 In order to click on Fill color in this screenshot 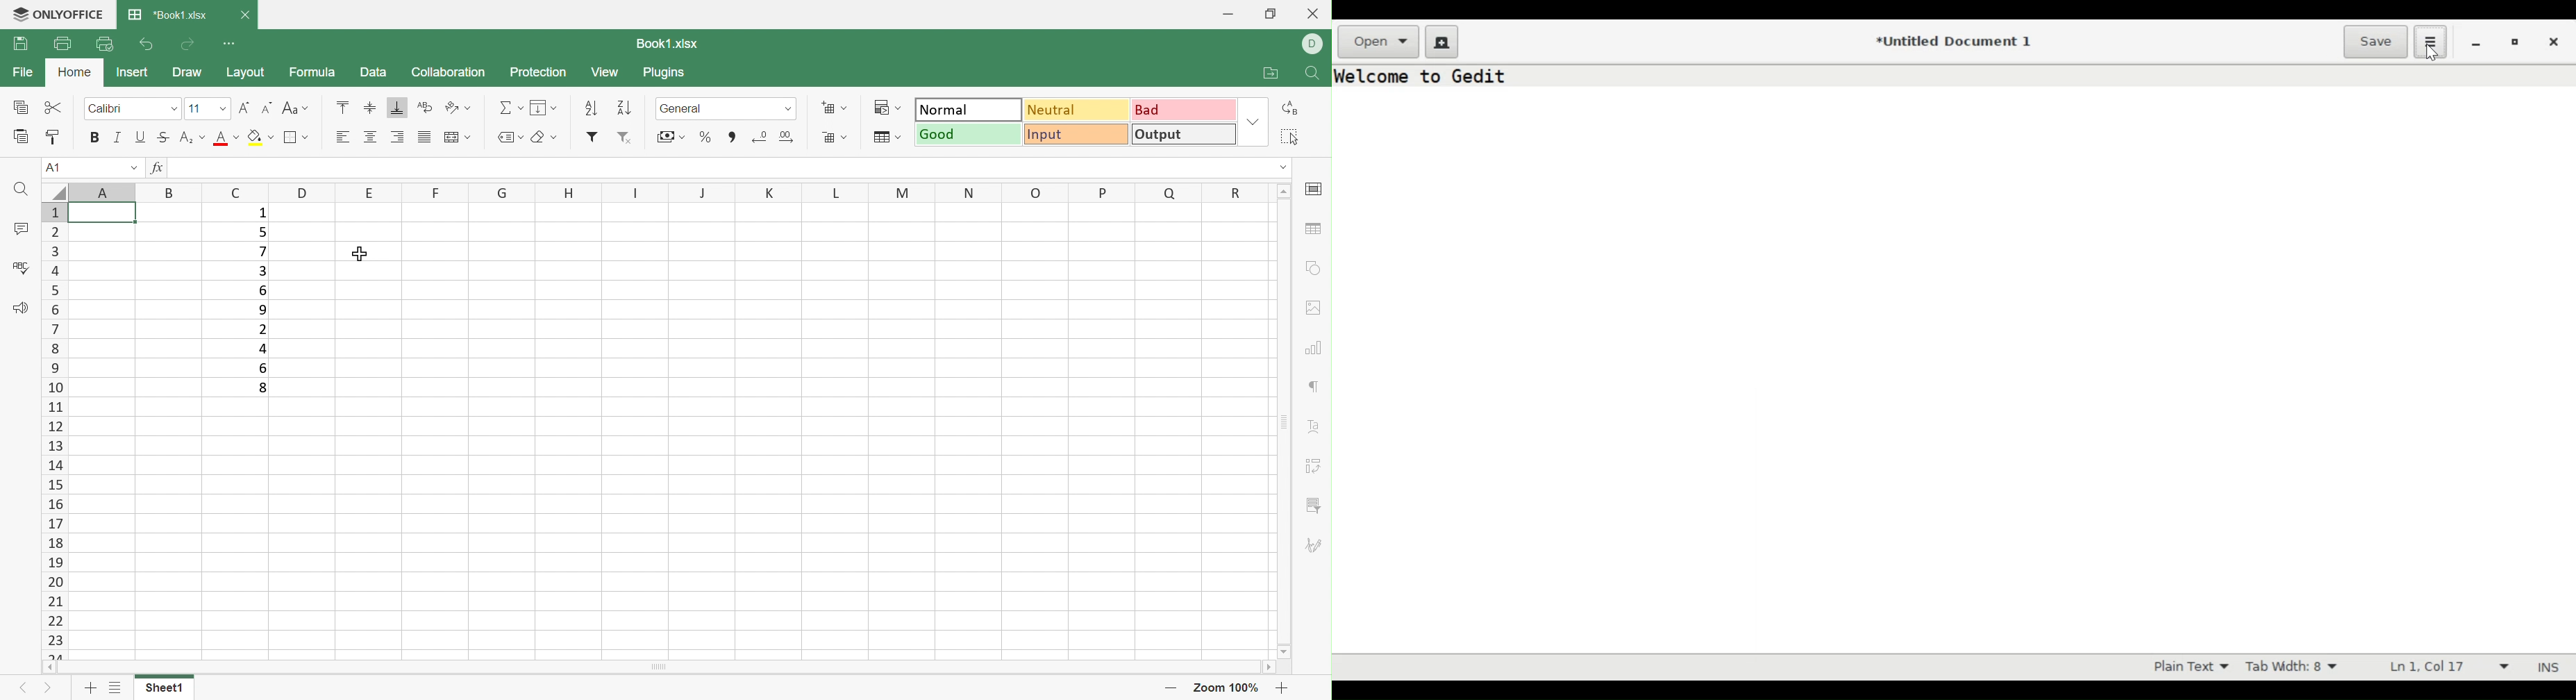, I will do `click(260, 137)`.